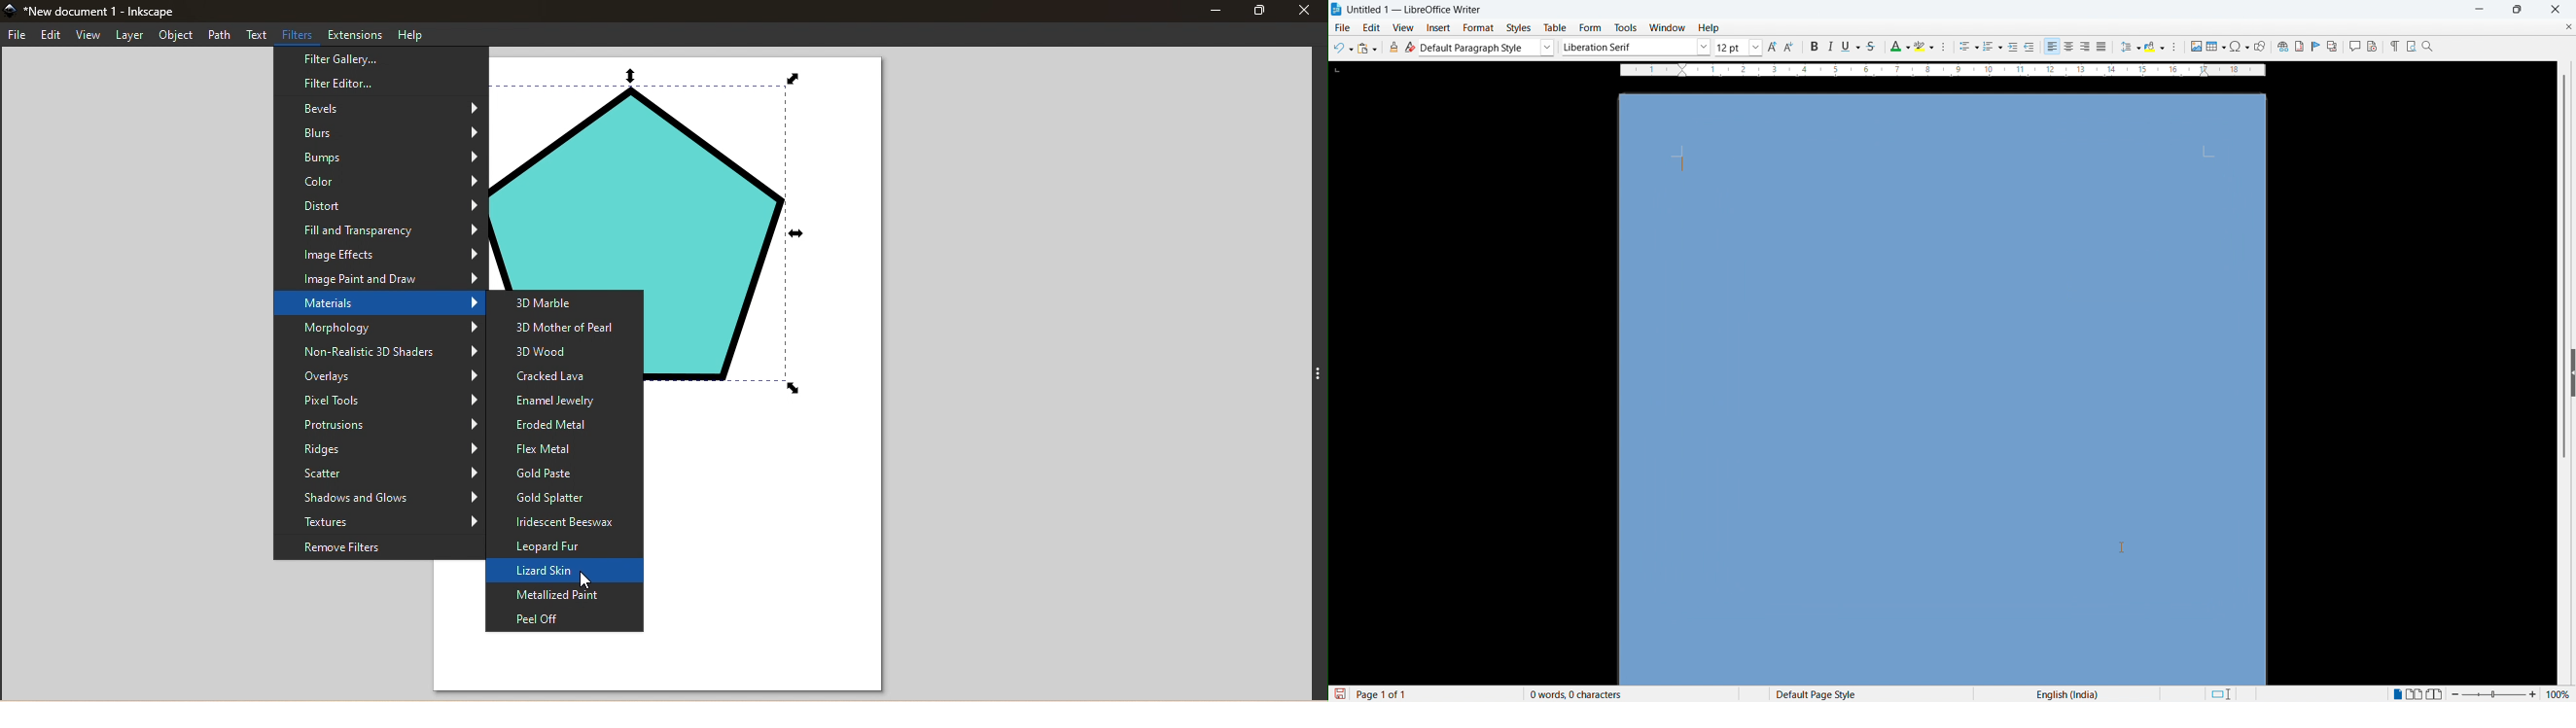 This screenshot has height=728, width=2576. I want to click on Untitled 1 - libreoffice writer, so click(1414, 10).